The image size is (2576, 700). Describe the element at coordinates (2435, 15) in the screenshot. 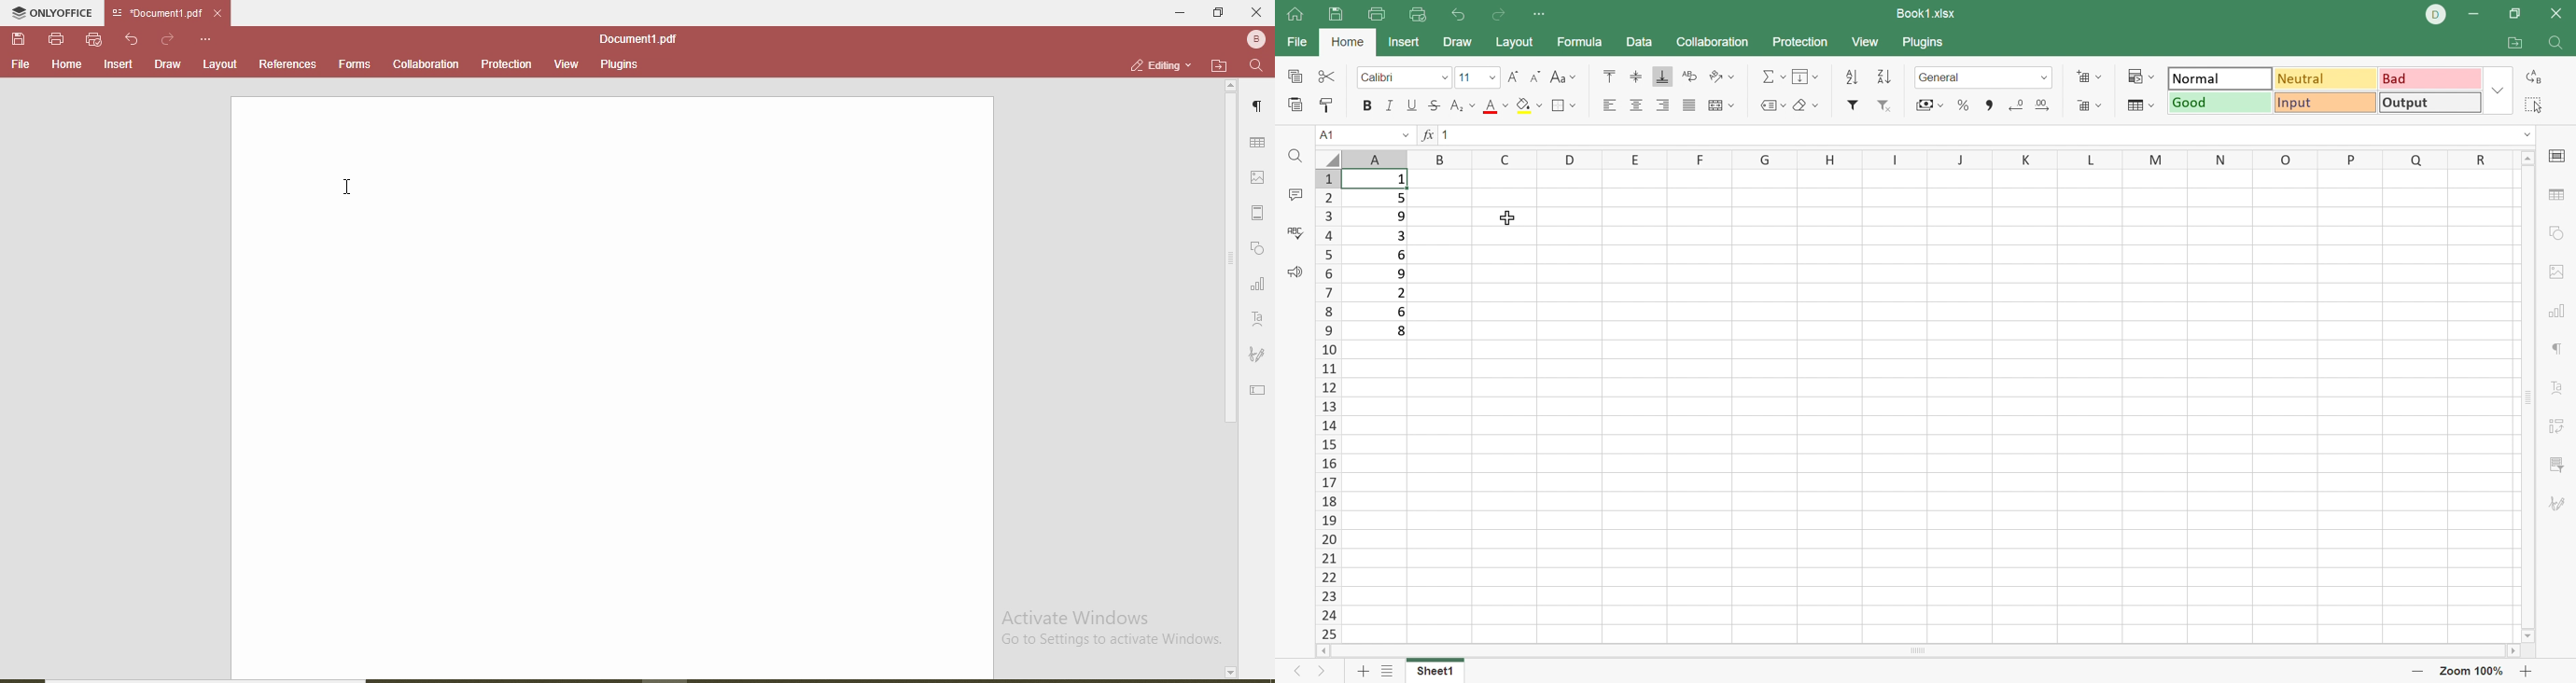

I see `DELL` at that location.